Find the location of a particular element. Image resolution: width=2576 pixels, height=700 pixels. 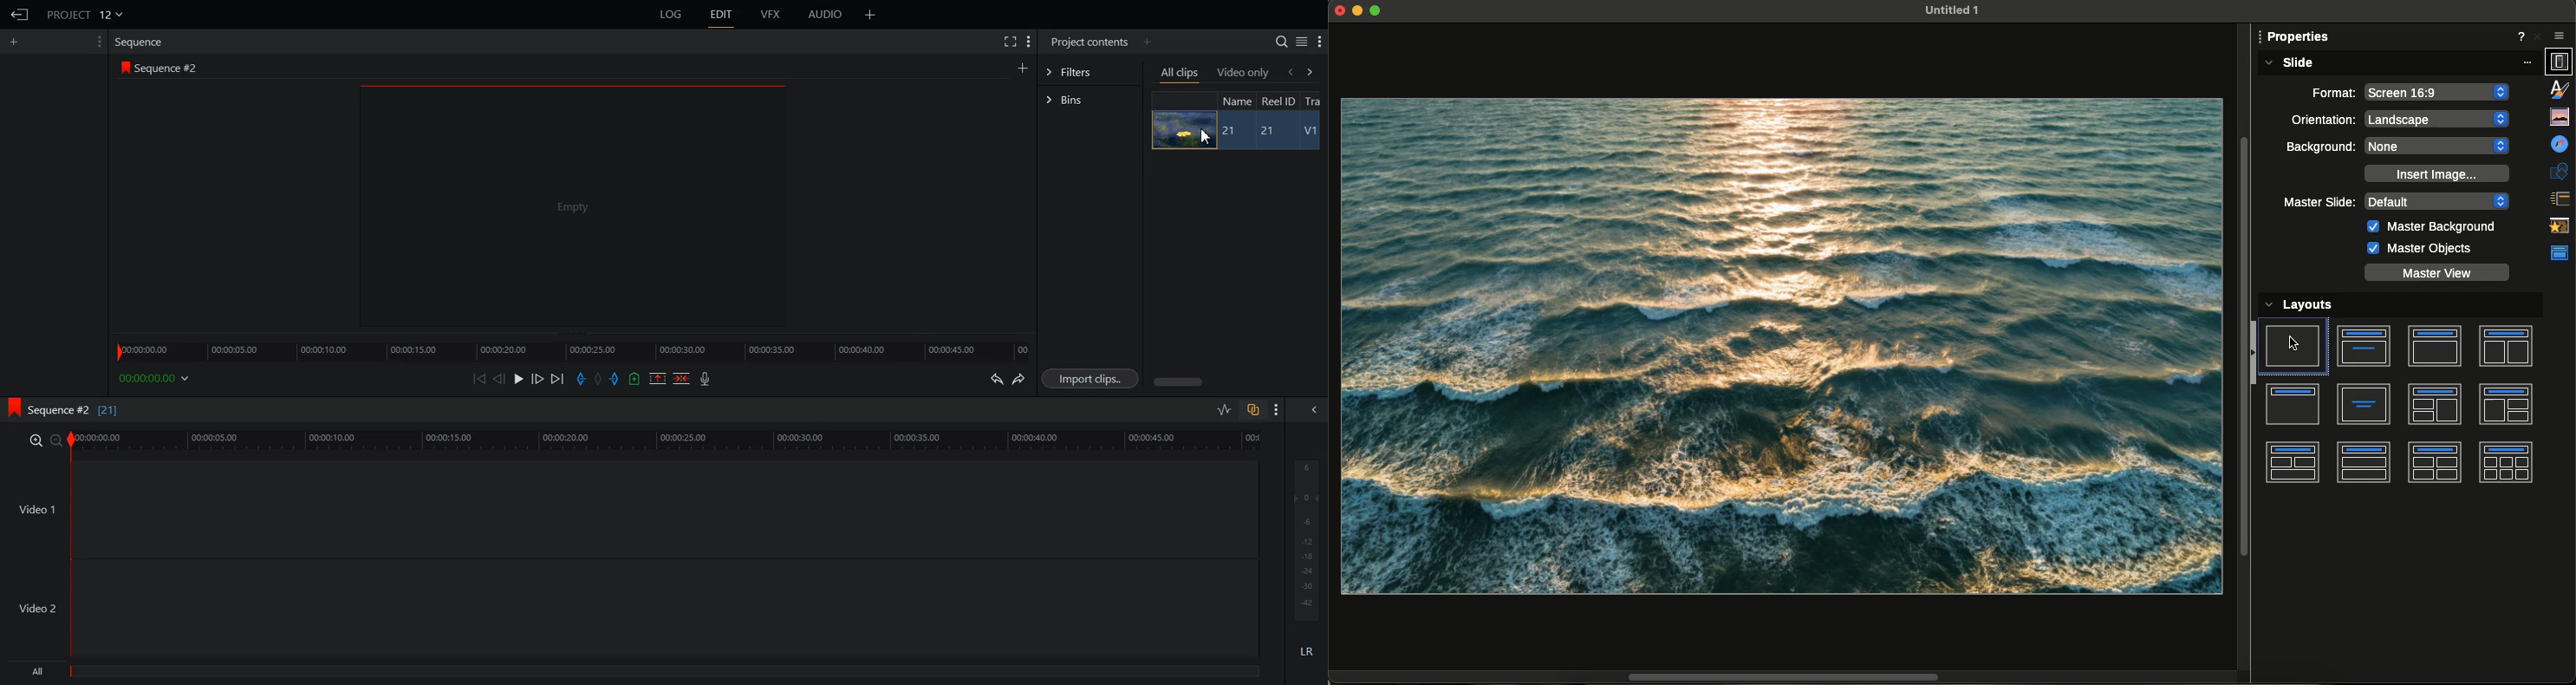

Scrollbar is located at coordinates (2245, 339).